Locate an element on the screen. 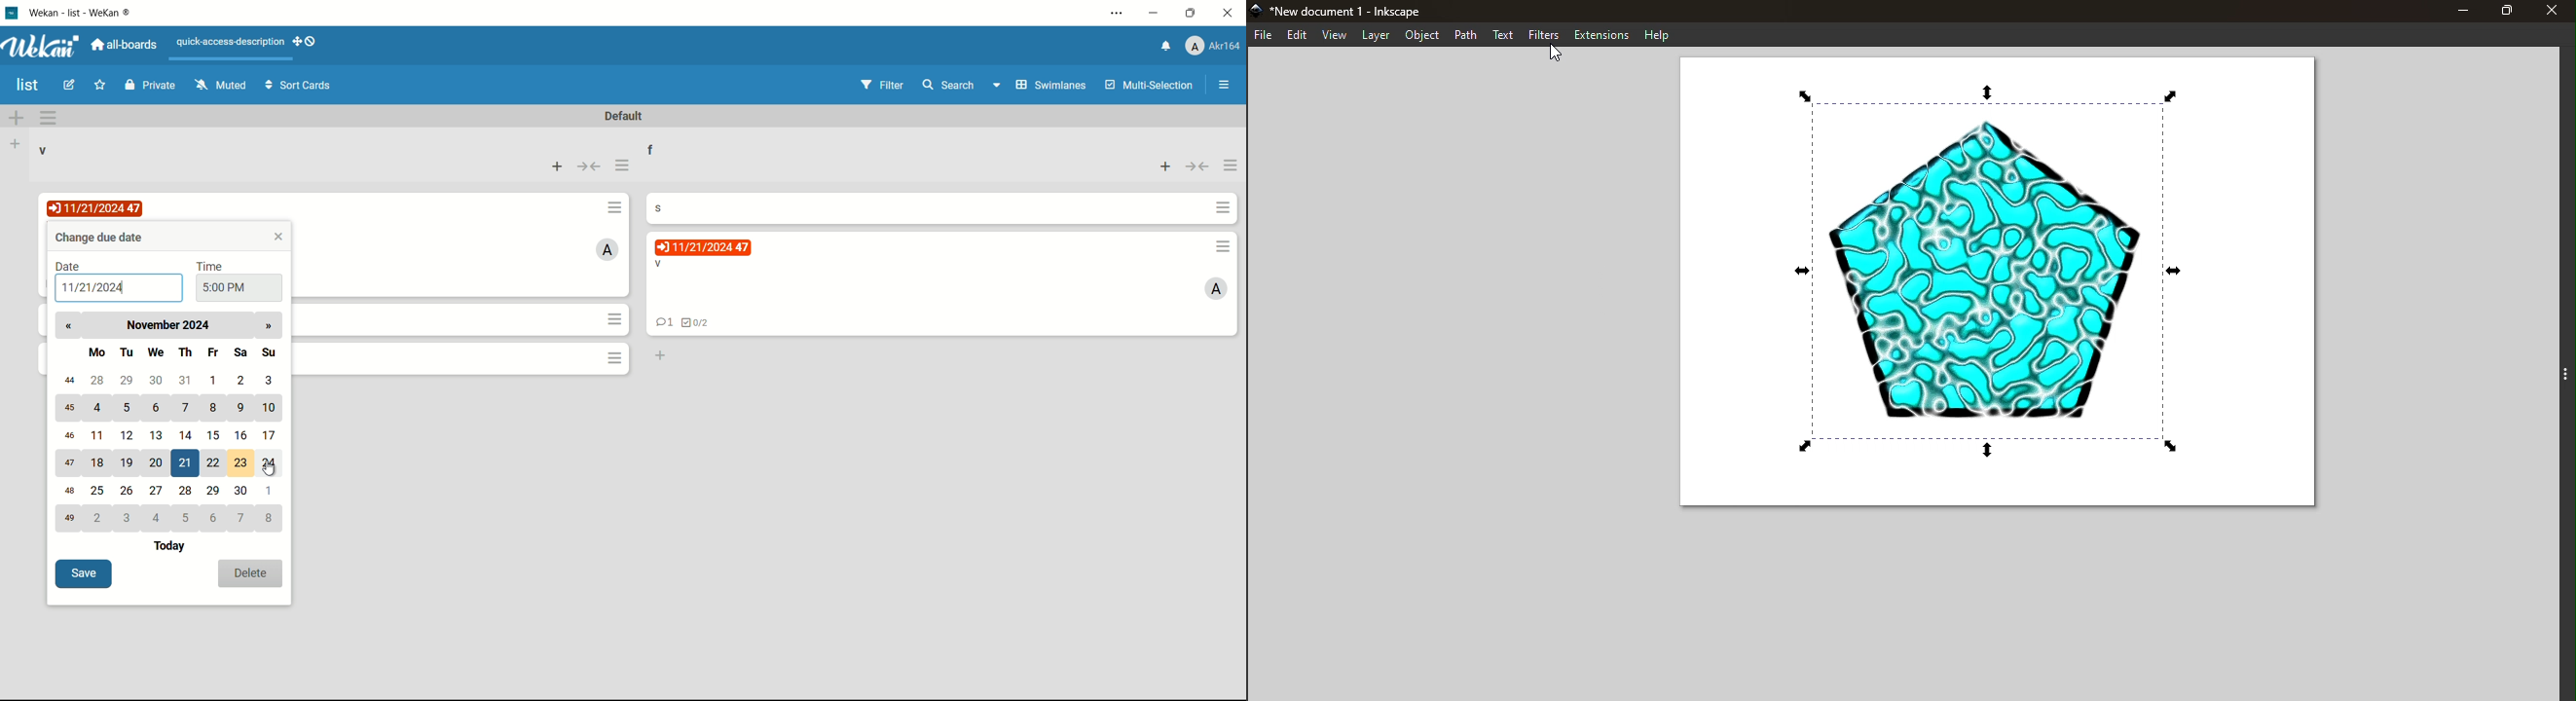 The width and height of the screenshot is (2576, 728). 4 is located at coordinates (99, 406).